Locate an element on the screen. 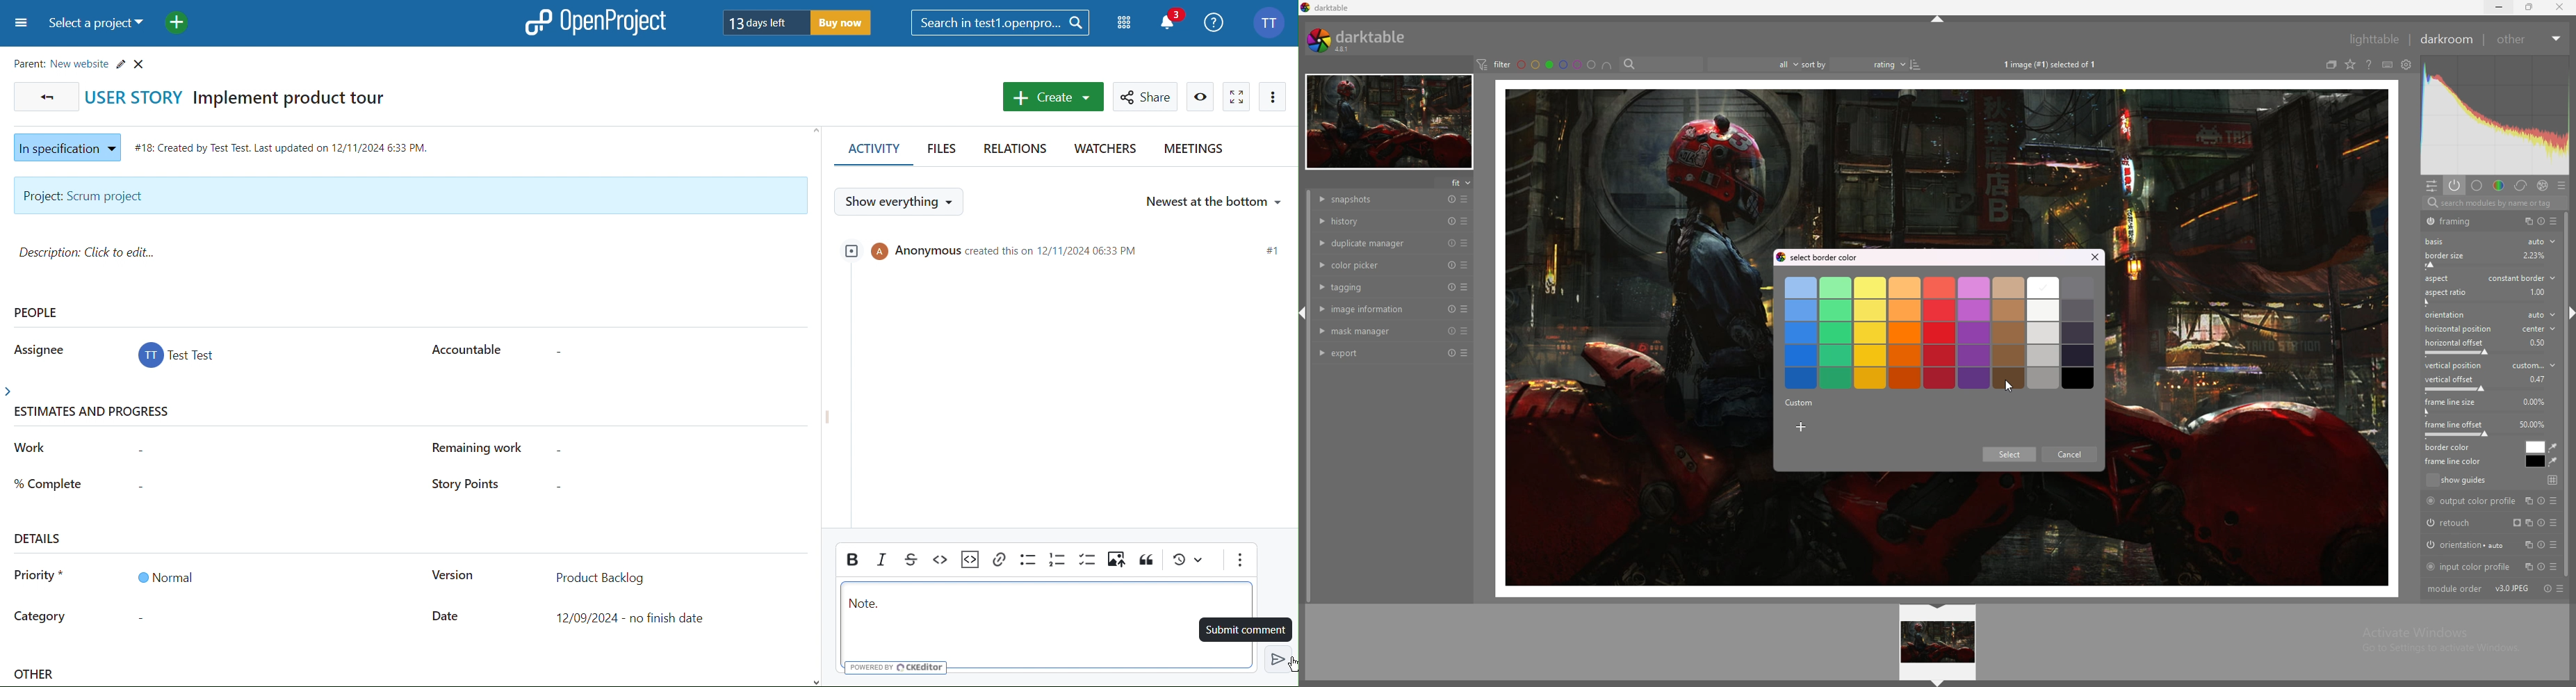 The width and height of the screenshot is (2576, 700). border colors is located at coordinates (1941, 332).